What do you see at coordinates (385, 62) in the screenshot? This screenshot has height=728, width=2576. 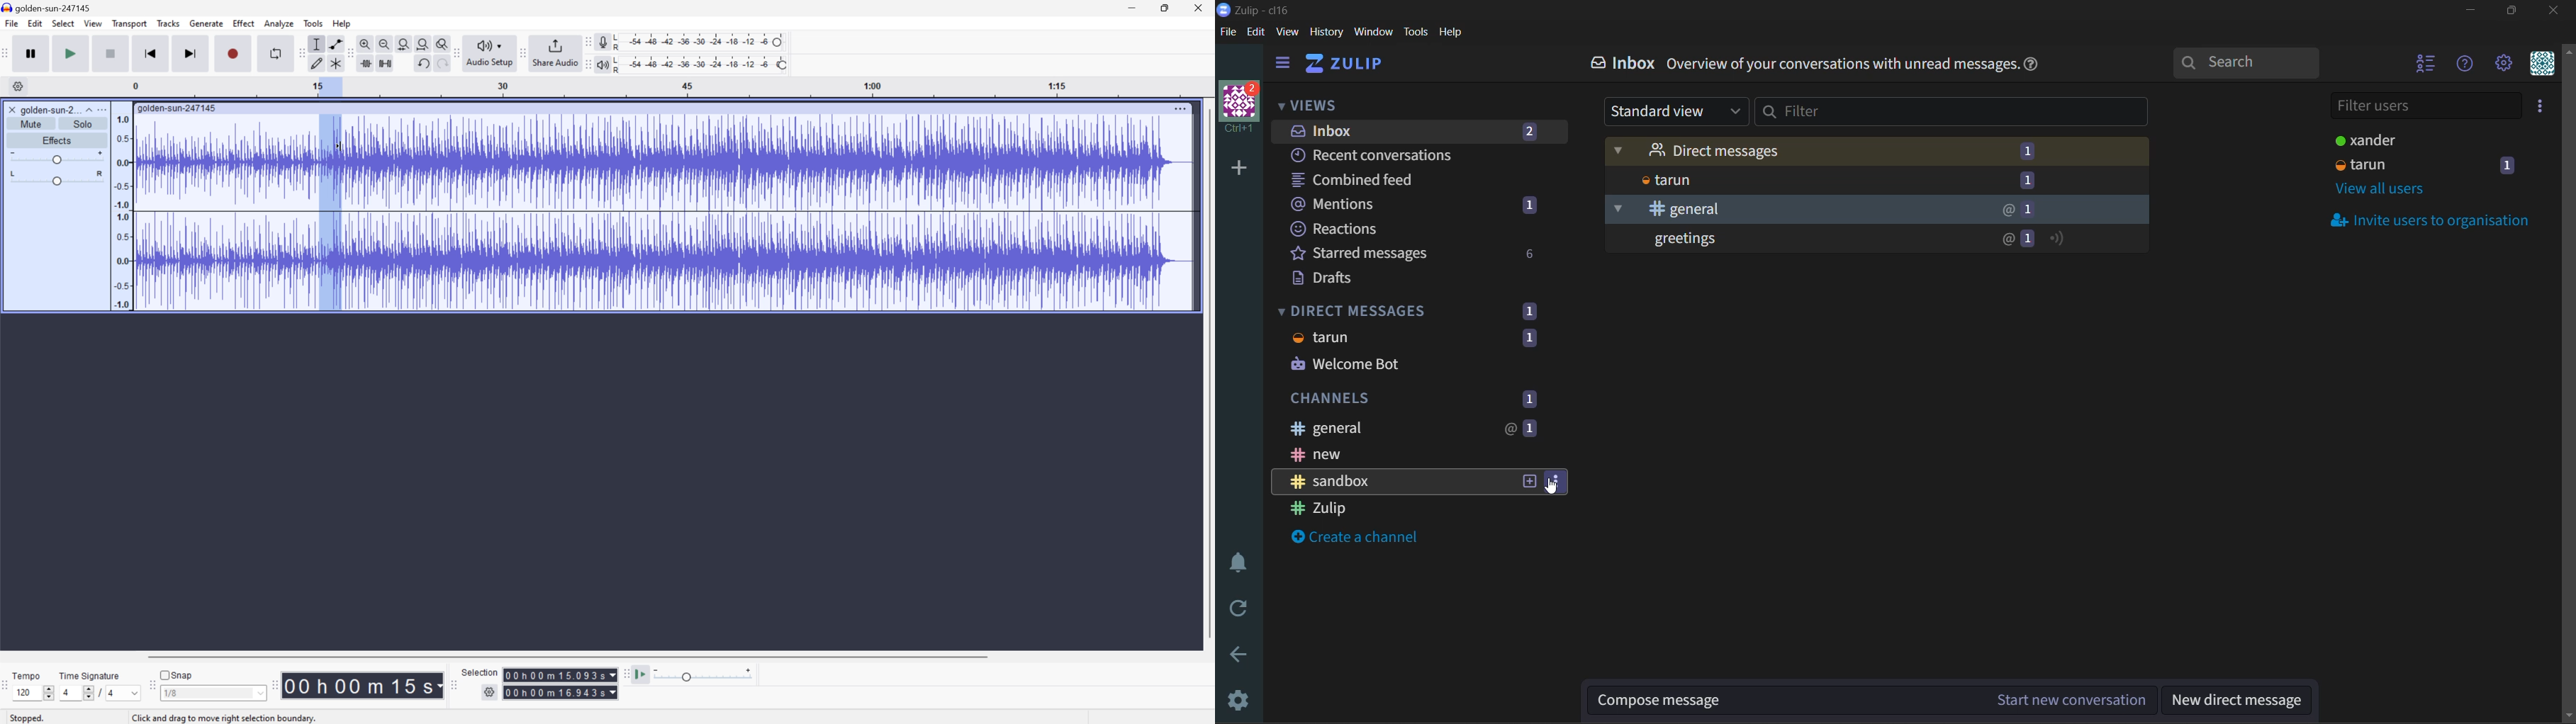 I see `Silence audio selection` at bounding box center [385, 62].